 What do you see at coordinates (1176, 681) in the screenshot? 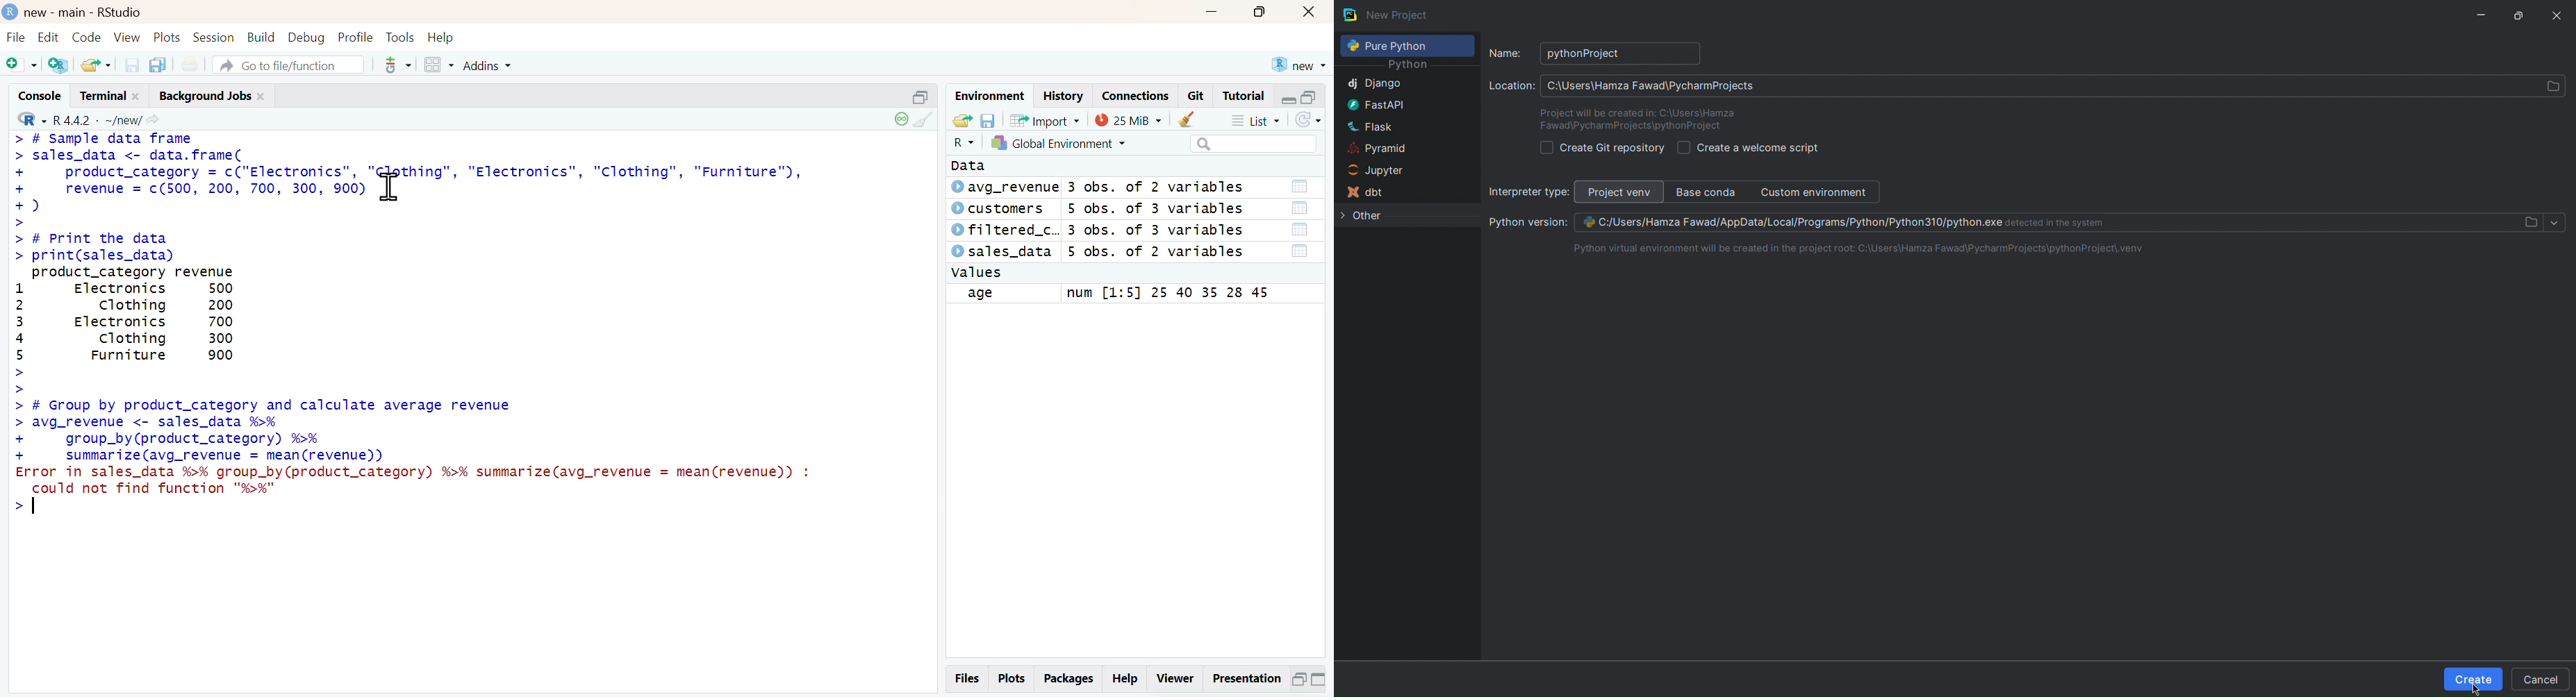
I see `Viewer` at bounding box center [1176, 681].